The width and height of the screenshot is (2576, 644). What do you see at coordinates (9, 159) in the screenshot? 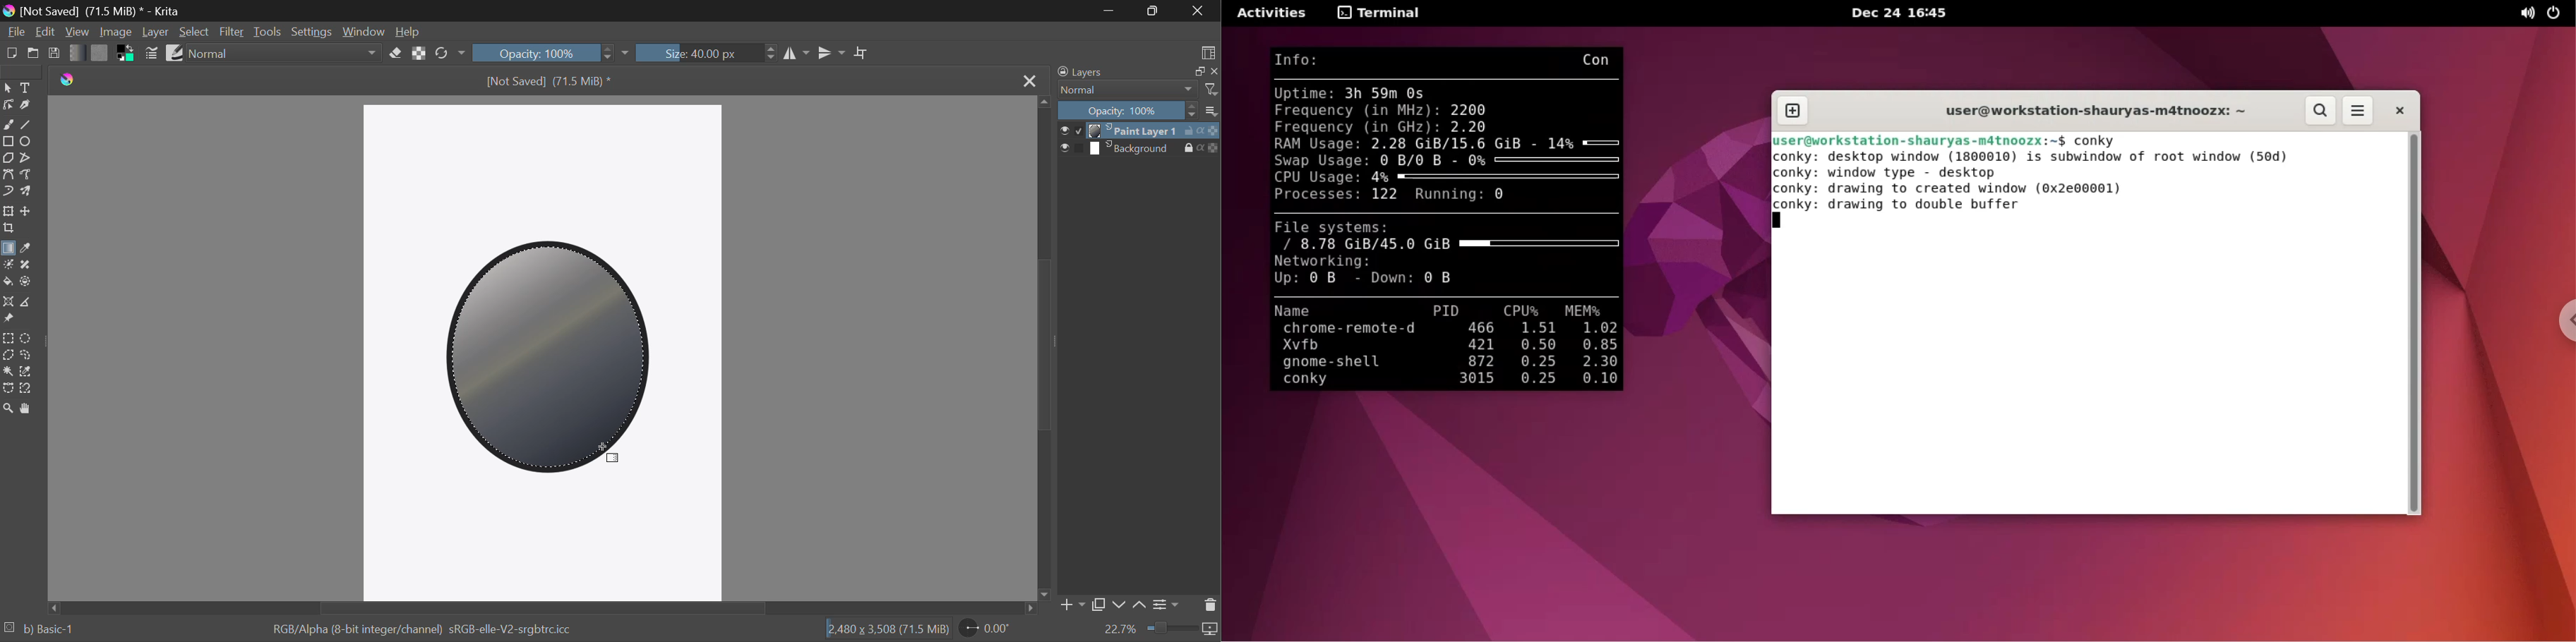
I see `Polygon` at bounding box center [9, 159].